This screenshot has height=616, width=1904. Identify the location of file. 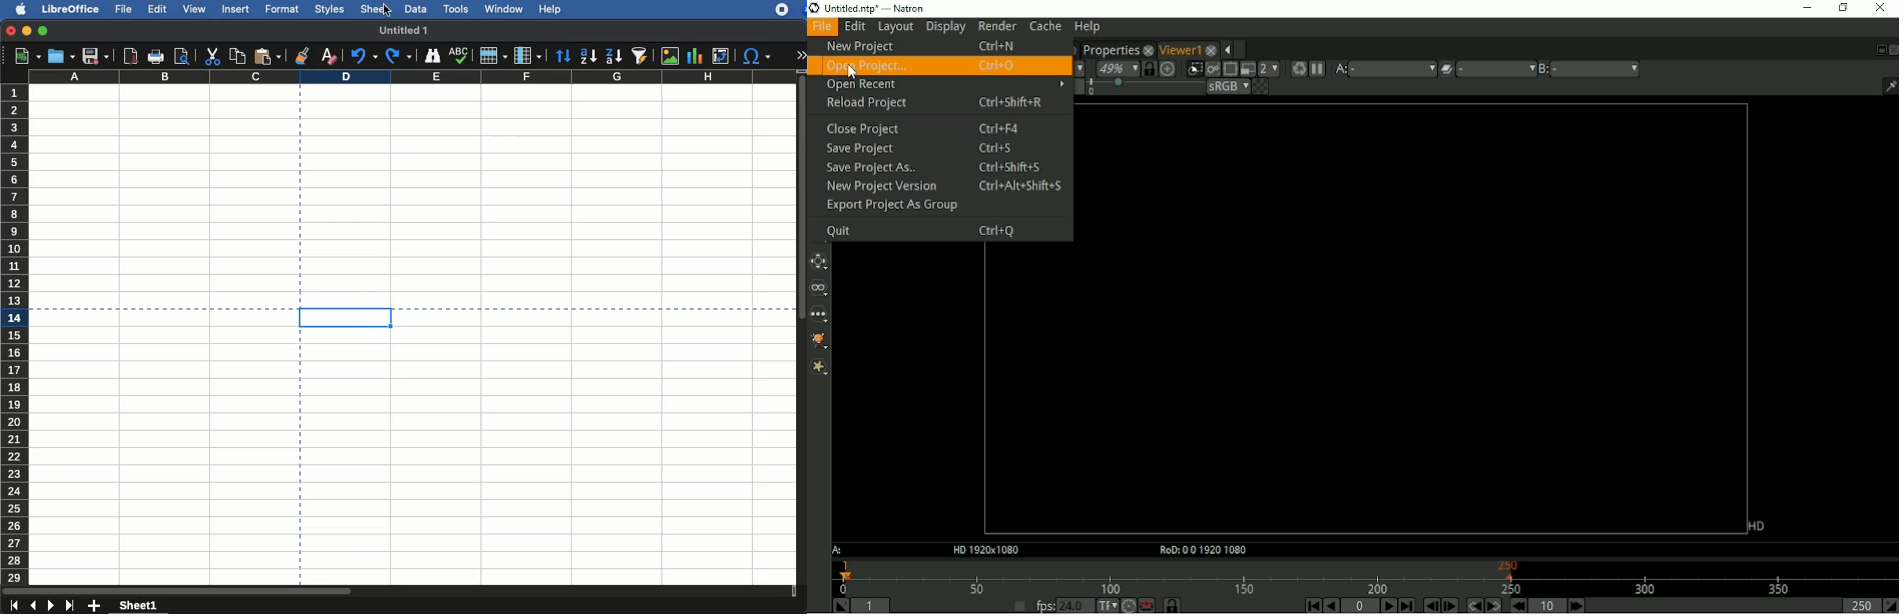
(122, 9).